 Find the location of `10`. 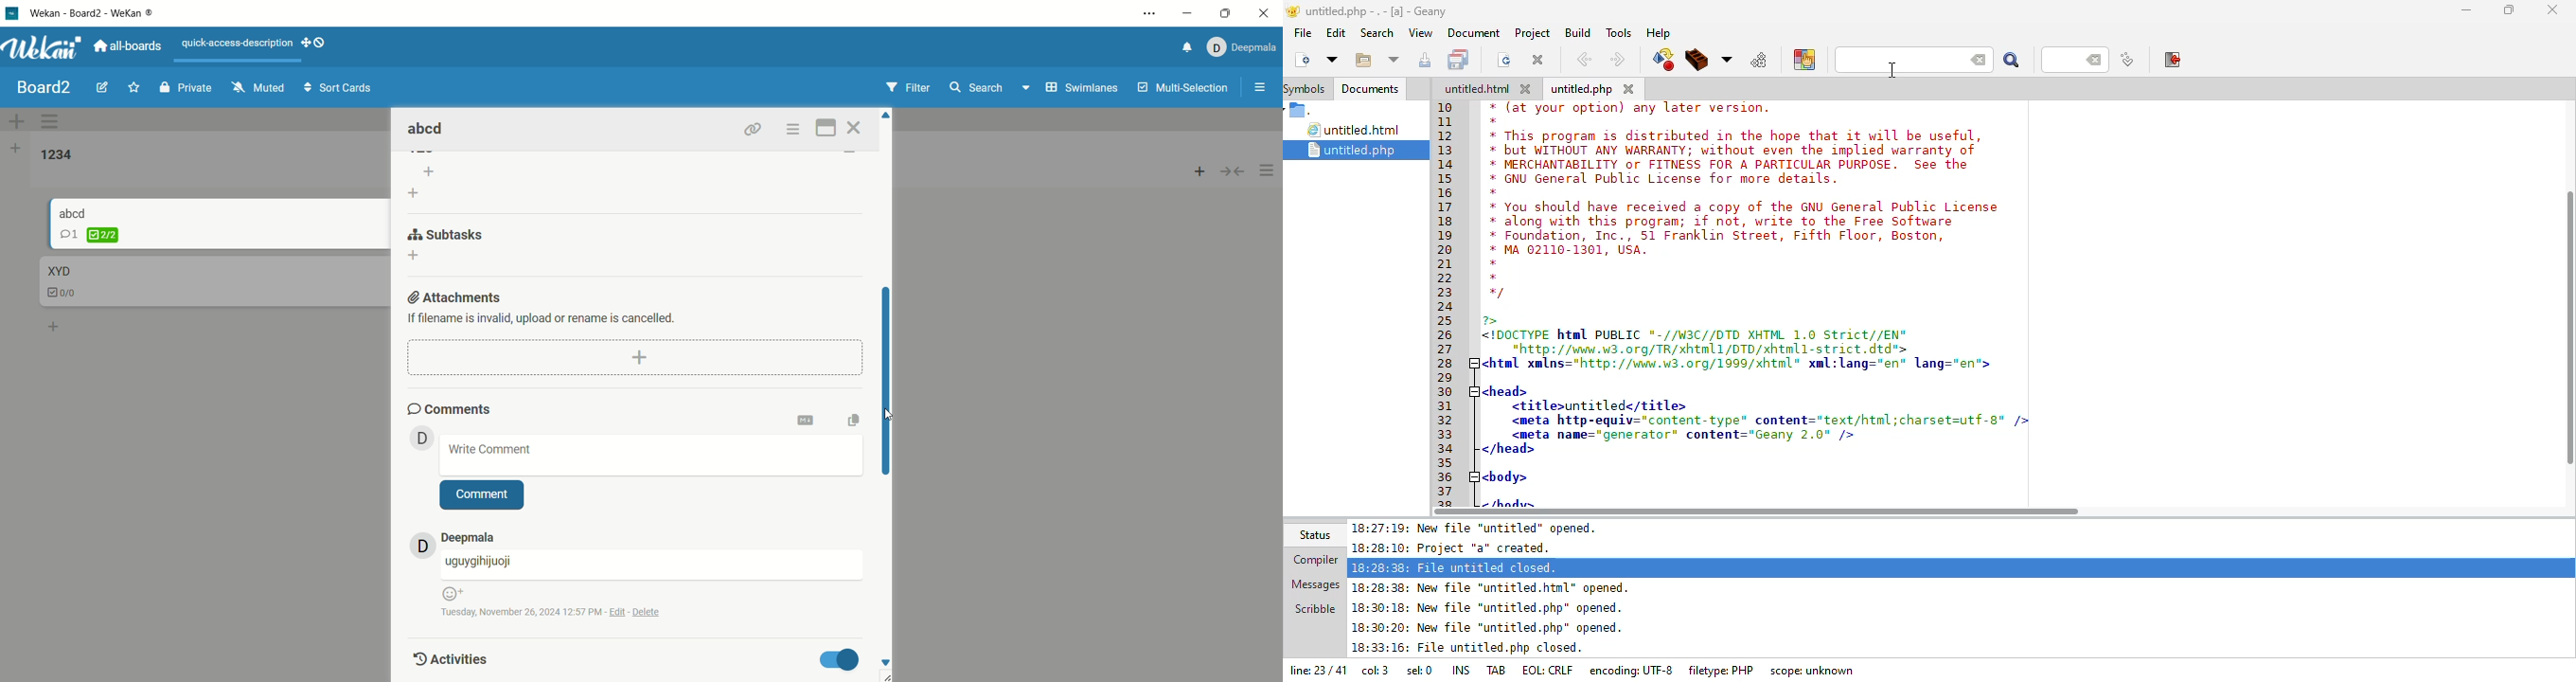

10 is located at coordinates (1446, 107).